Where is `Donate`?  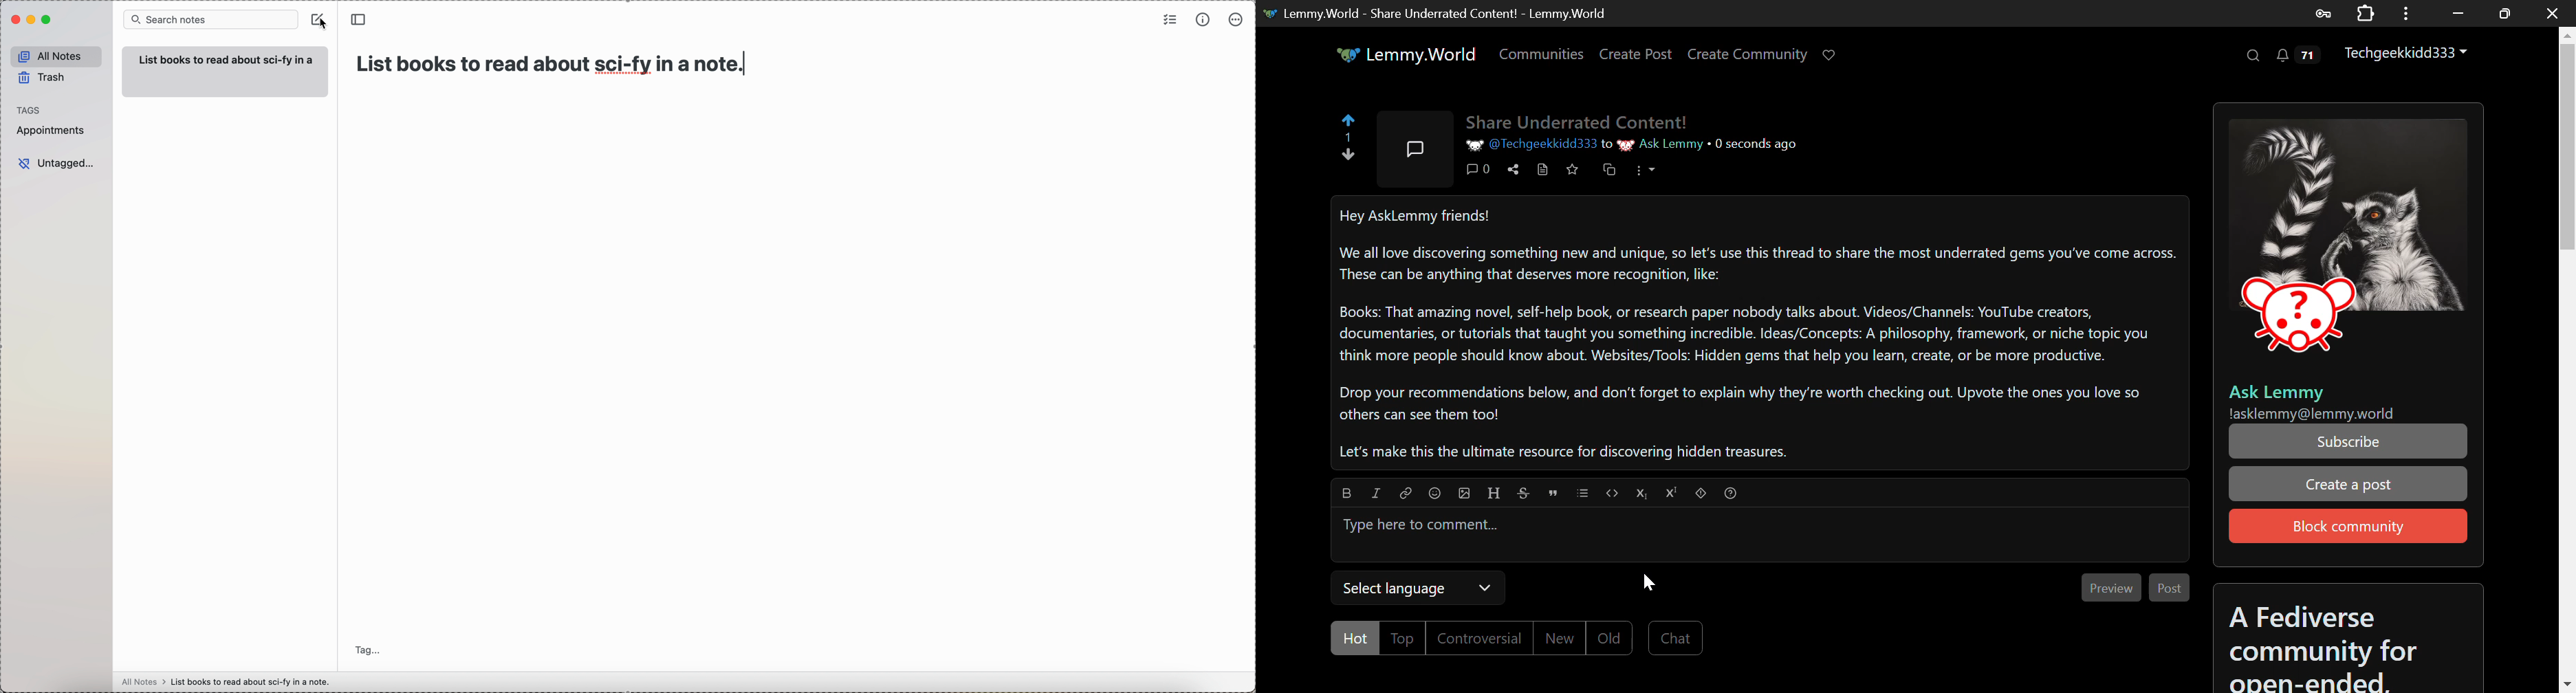 Donate is located at coordinates (1831, 58).